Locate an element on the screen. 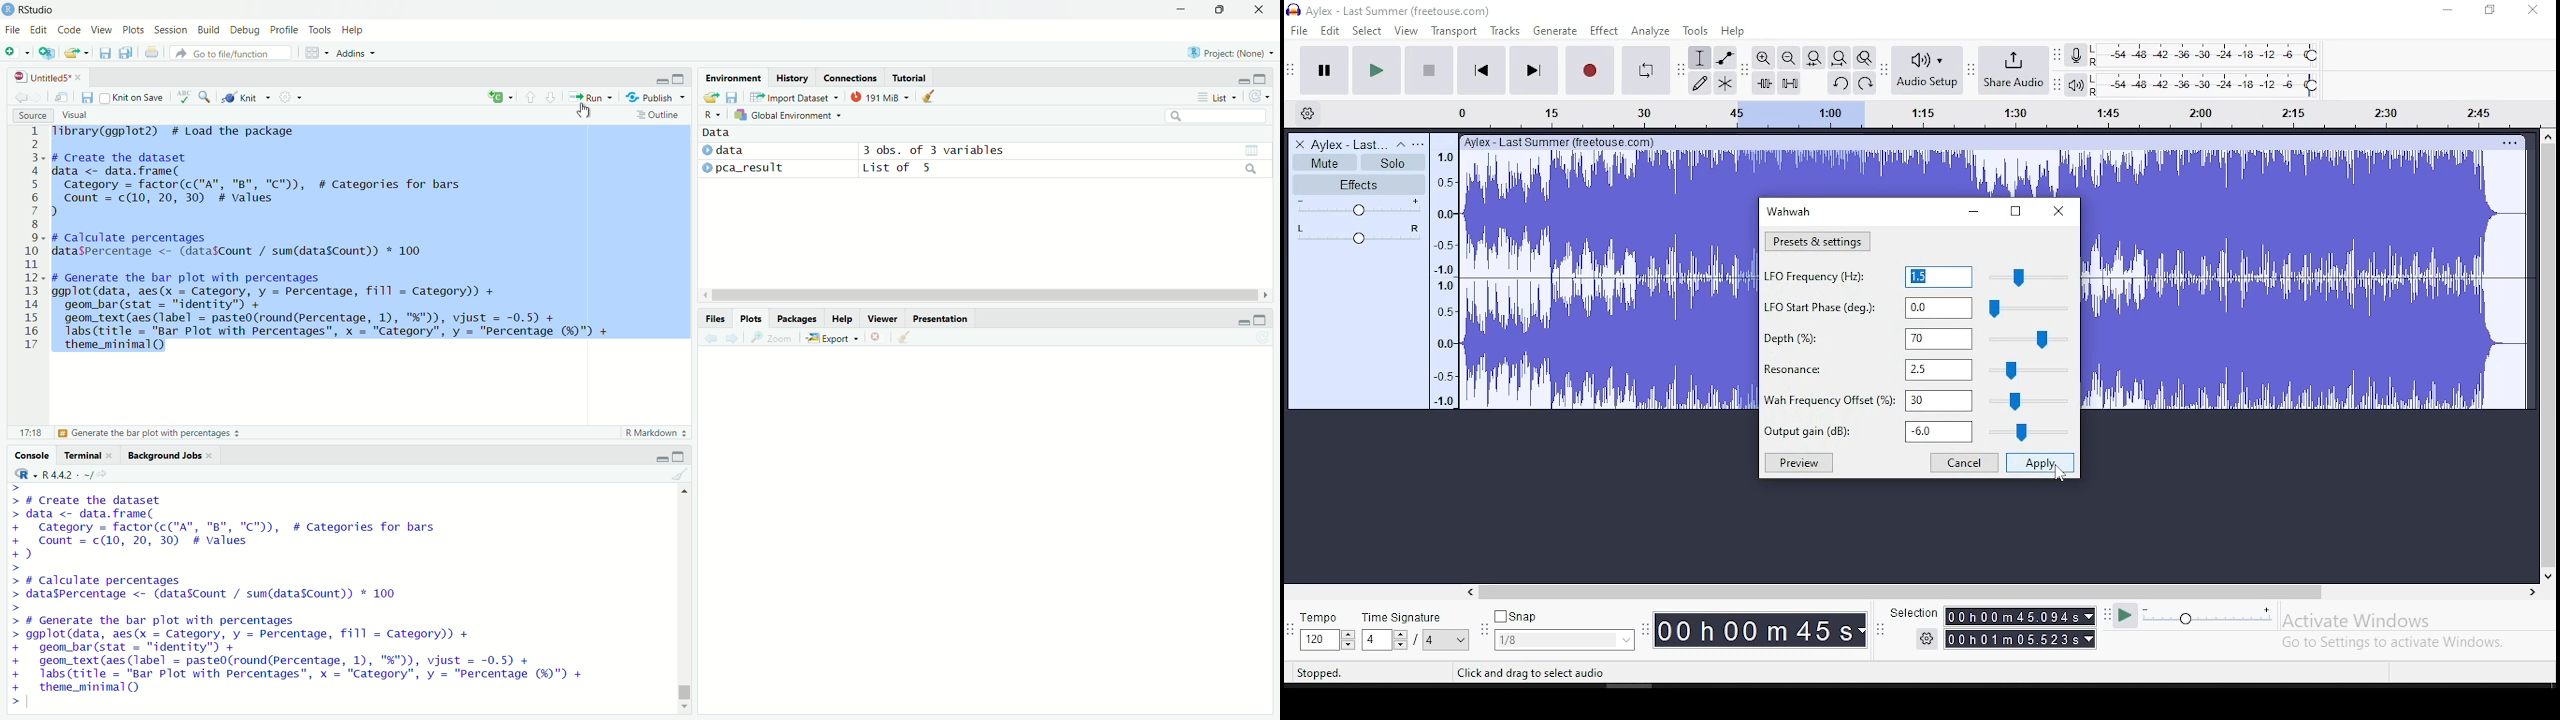 Image resolution: width=2576 pixels, height=728 pixels. generate is located at coordinates (1556, 31).